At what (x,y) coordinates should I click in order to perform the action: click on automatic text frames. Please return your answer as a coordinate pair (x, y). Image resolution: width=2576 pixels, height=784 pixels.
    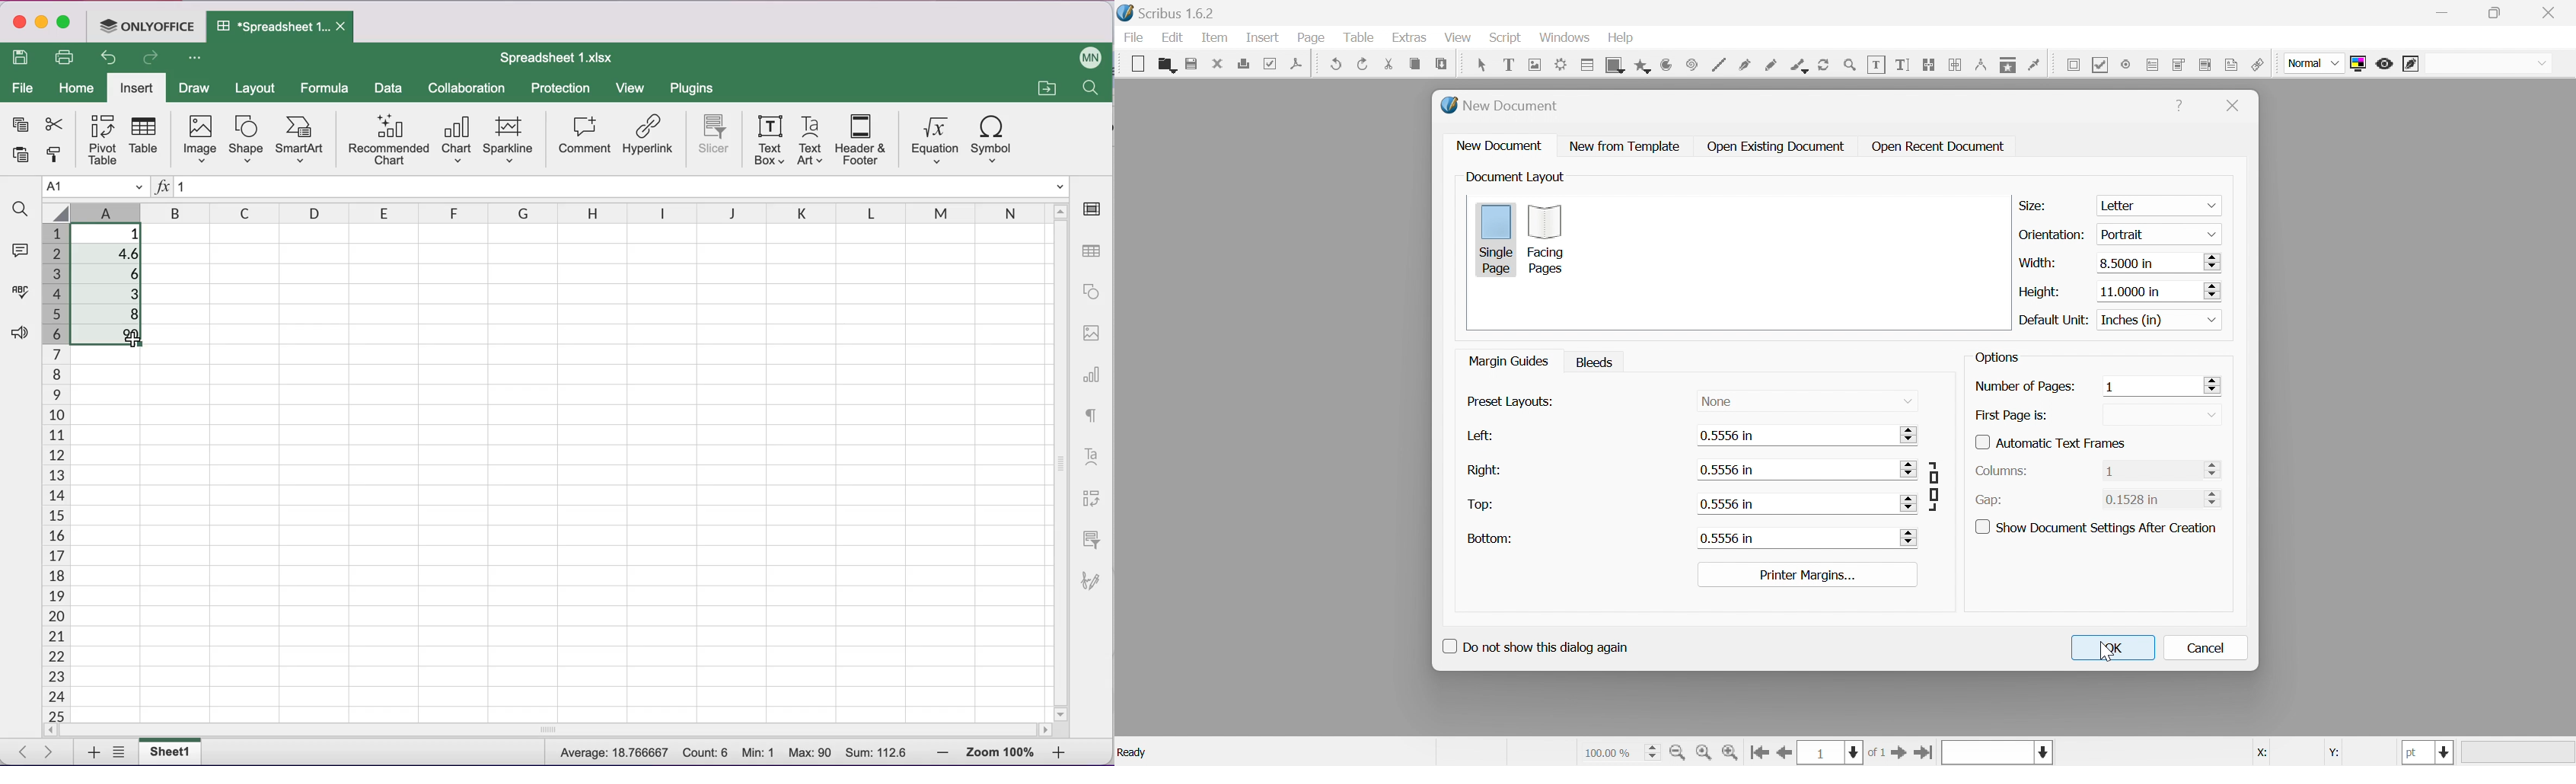
    Looking at the image, I should click on (2042, 443).